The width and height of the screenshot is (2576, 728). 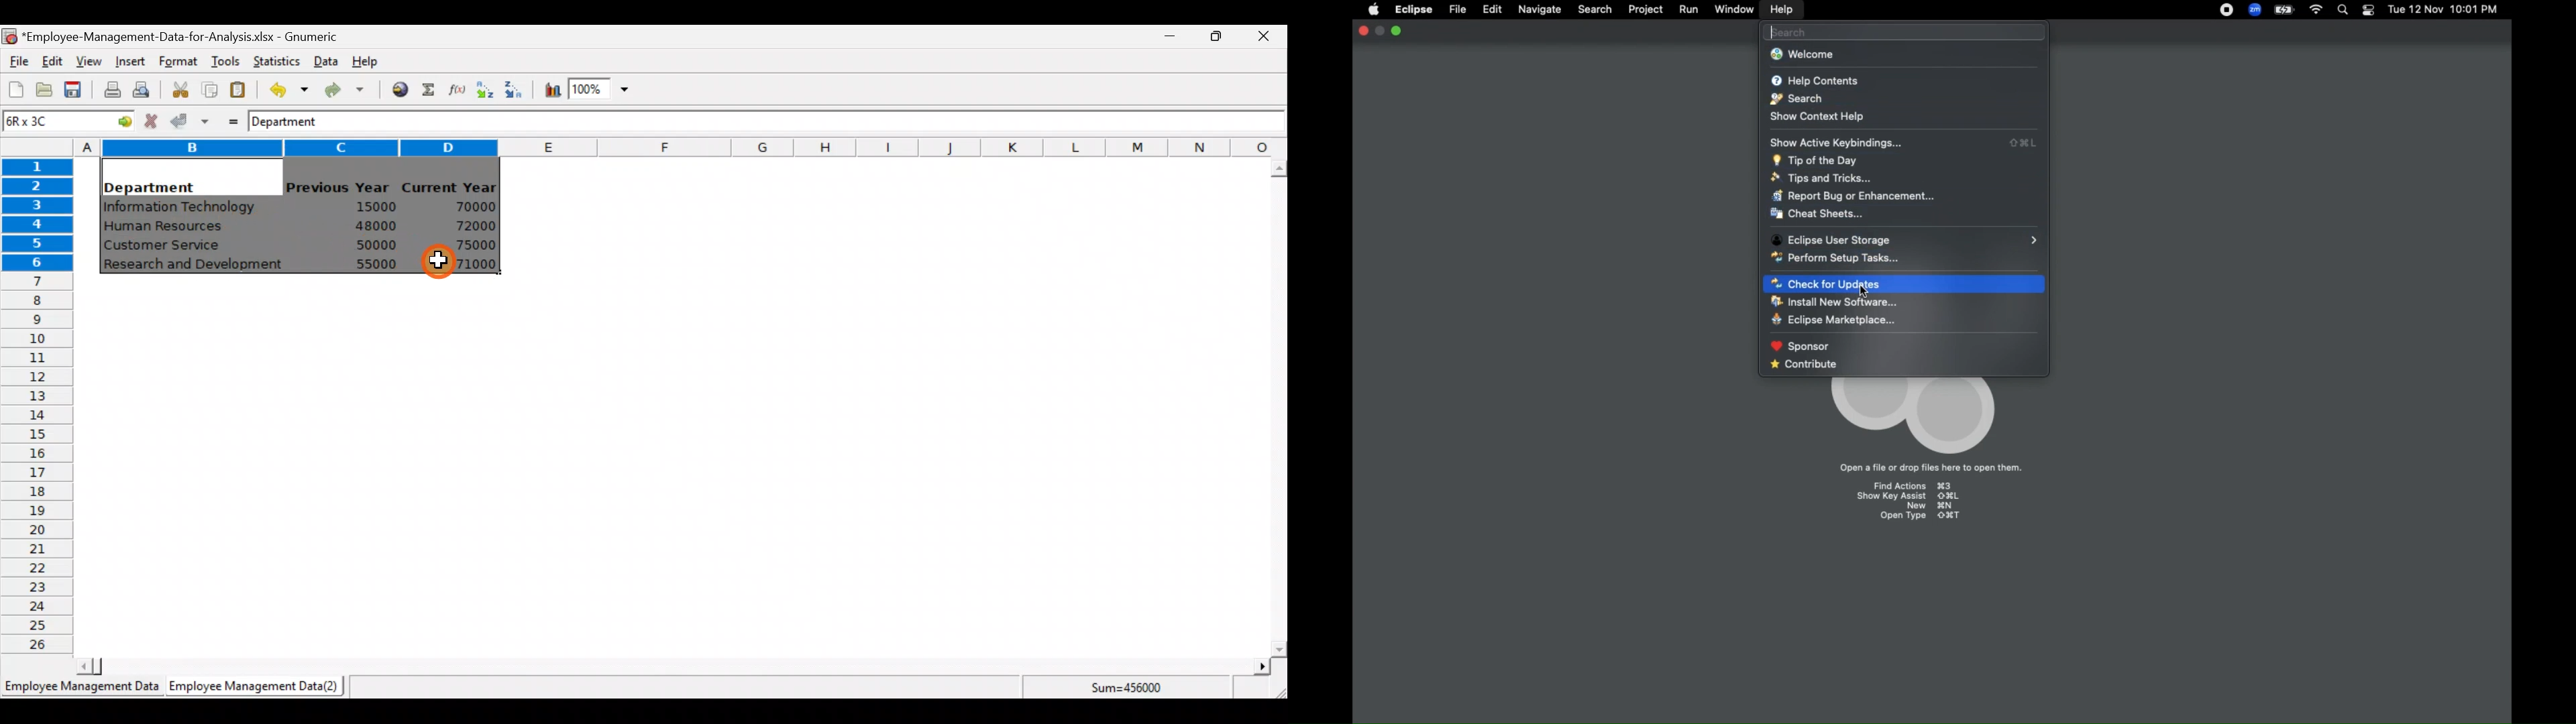 What do you see at coordinates (80, 690) in the screenshot?
I see `Employee Management Data` at bounding box center [80, 690].